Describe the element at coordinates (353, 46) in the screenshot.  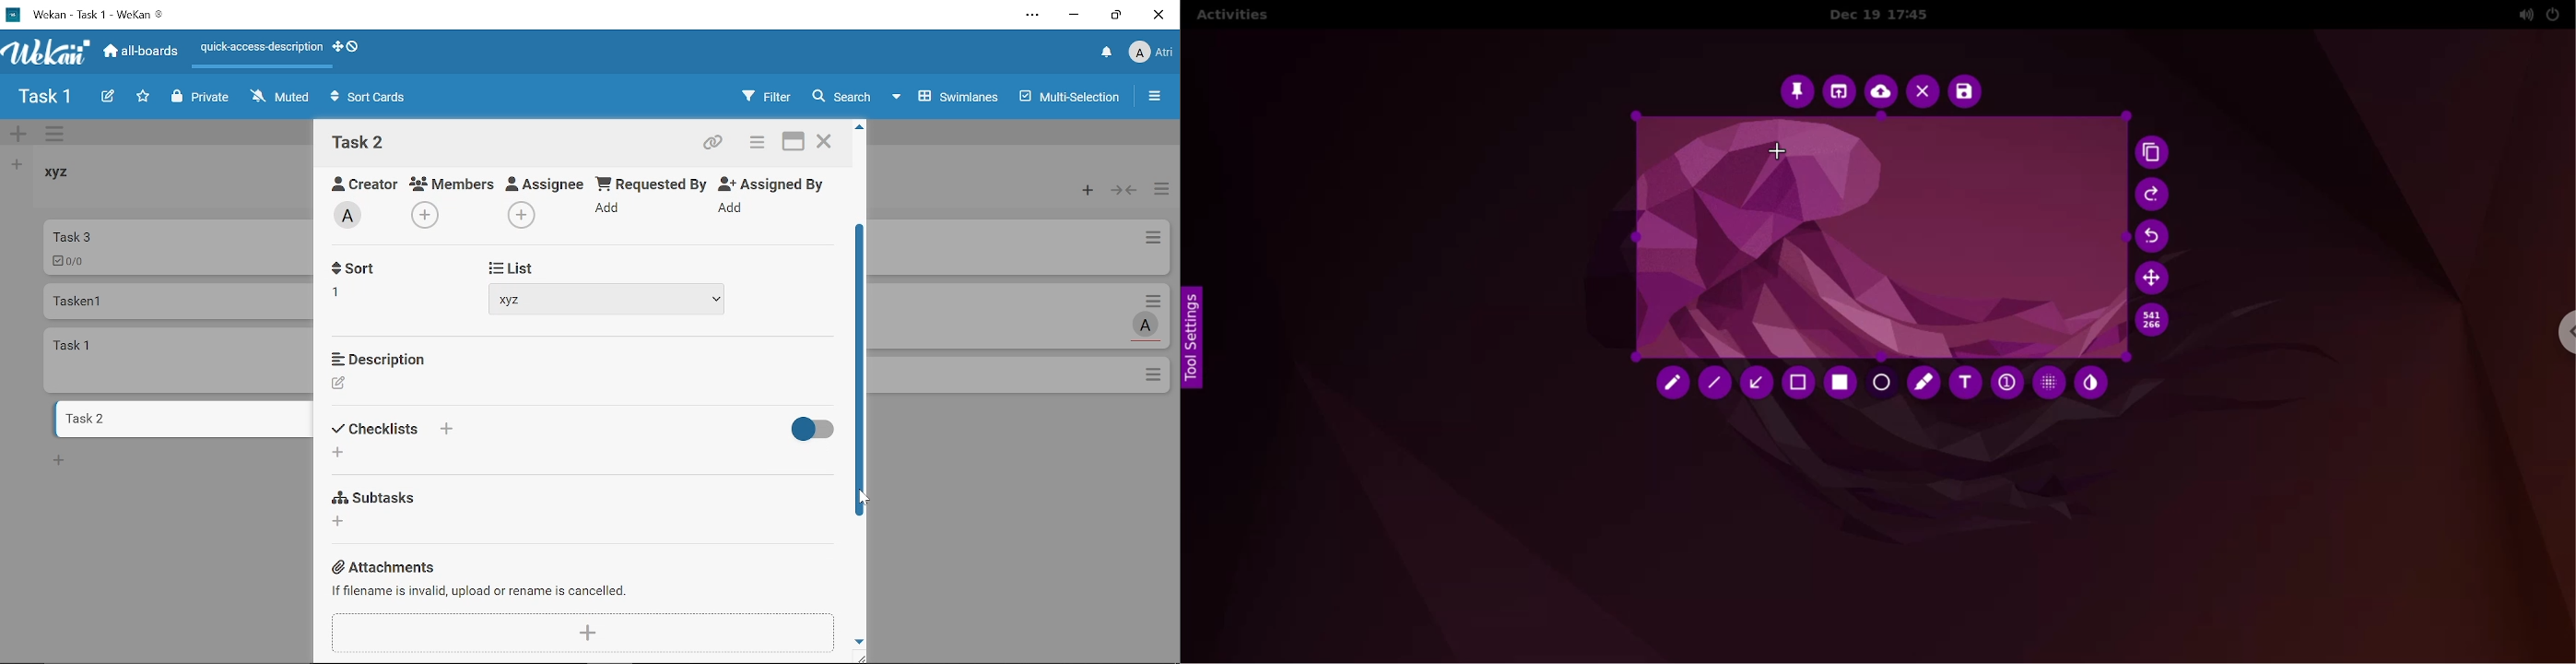
I see `Show desktop drag handlws` at that location.